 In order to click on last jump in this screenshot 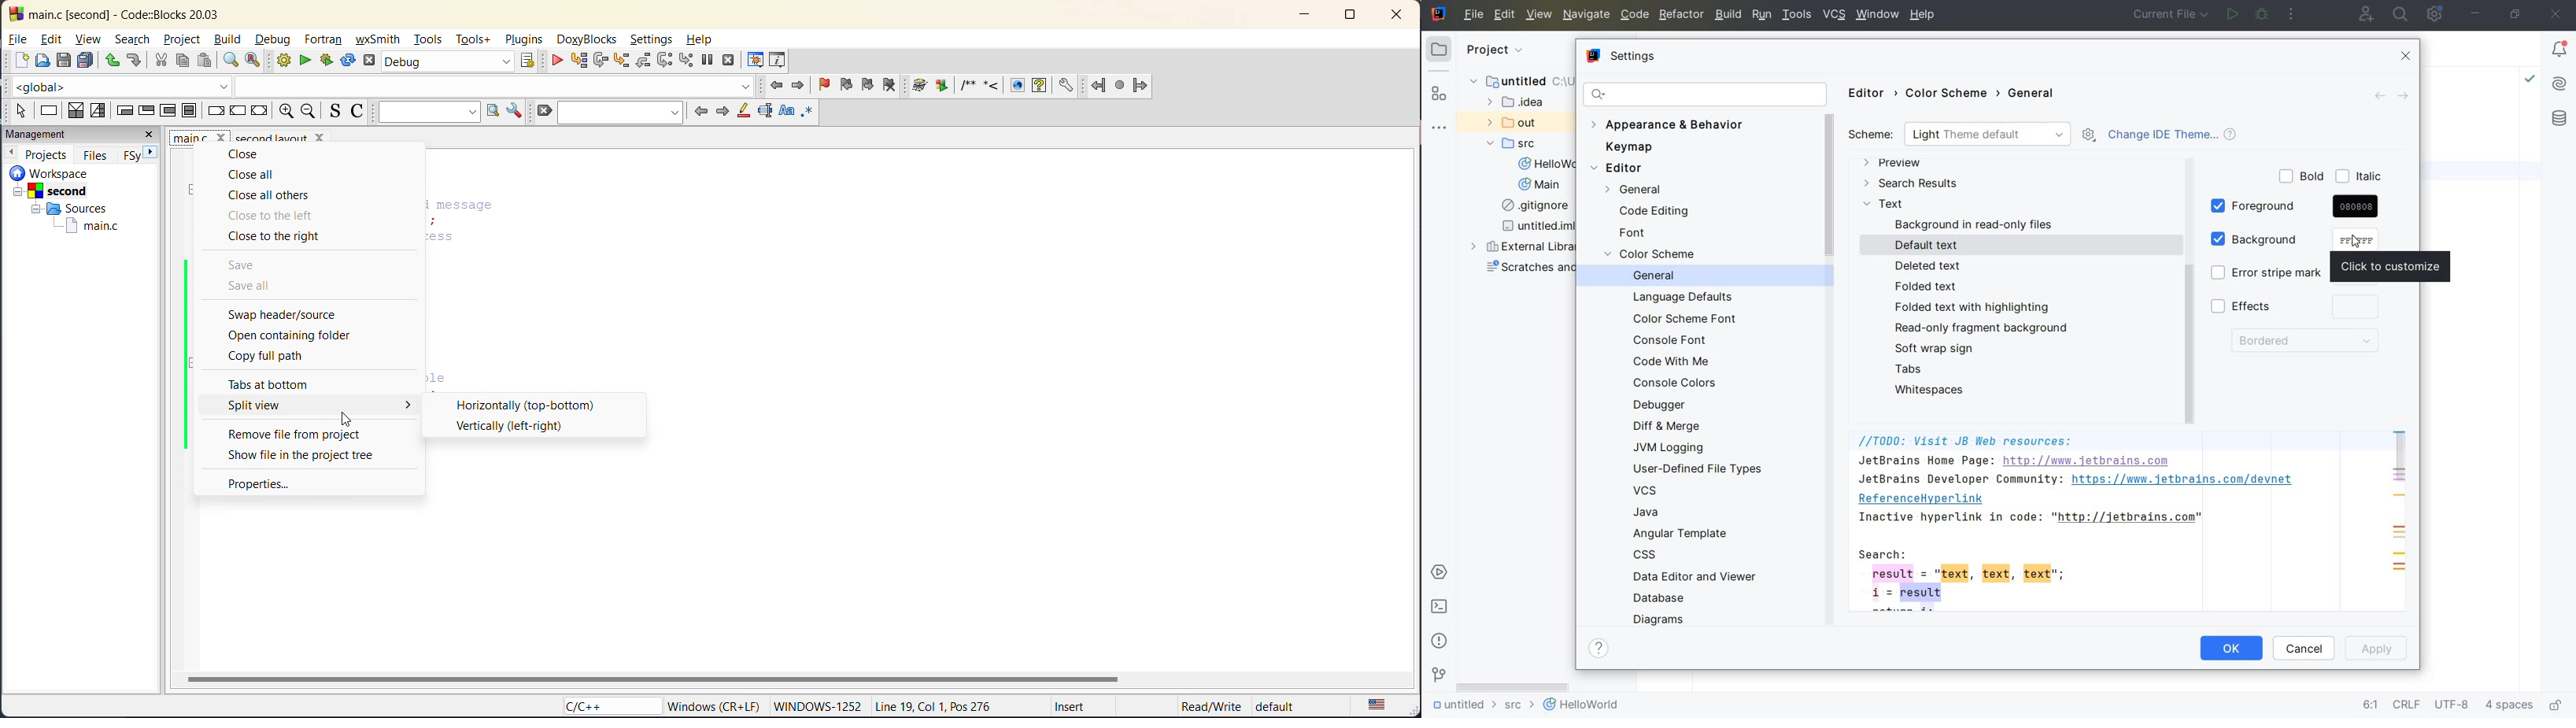, I will do `click(1121, 82)`.